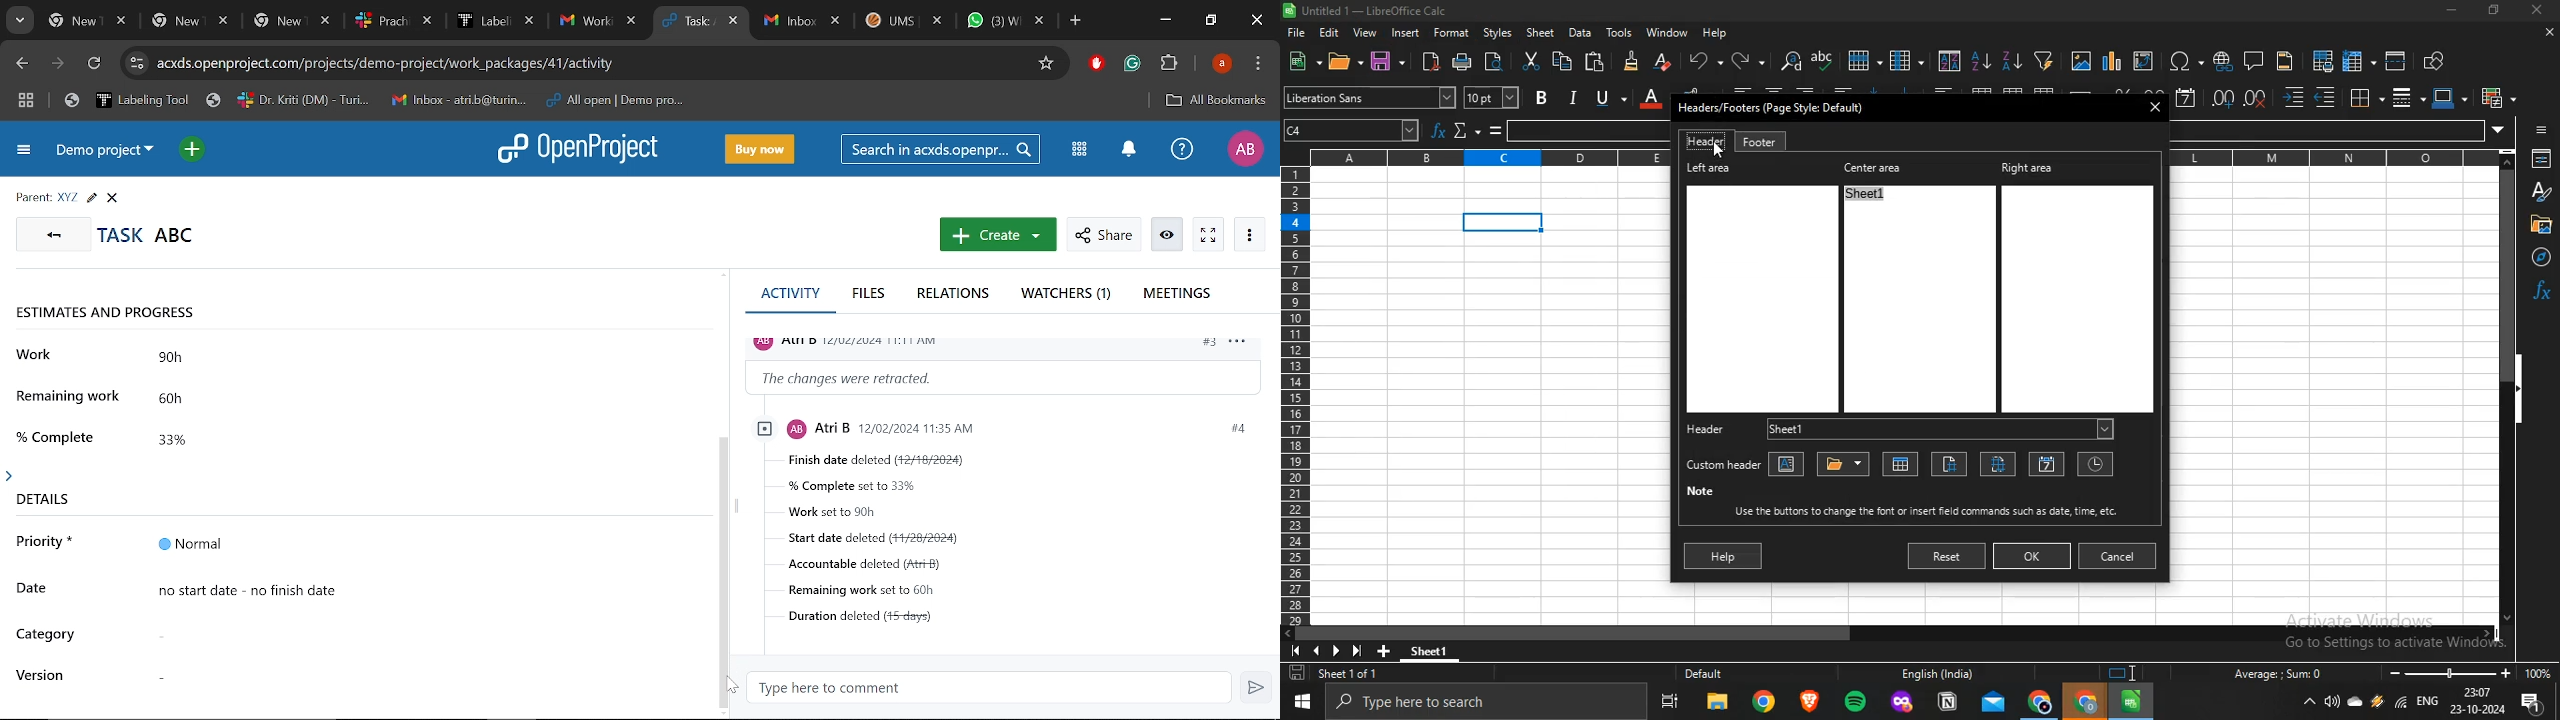 Image resolution: width=2576 pixels, height=728 pixels. Describe the element at coordinates (1715, 428) in the screenshot. I see `header` at that location.